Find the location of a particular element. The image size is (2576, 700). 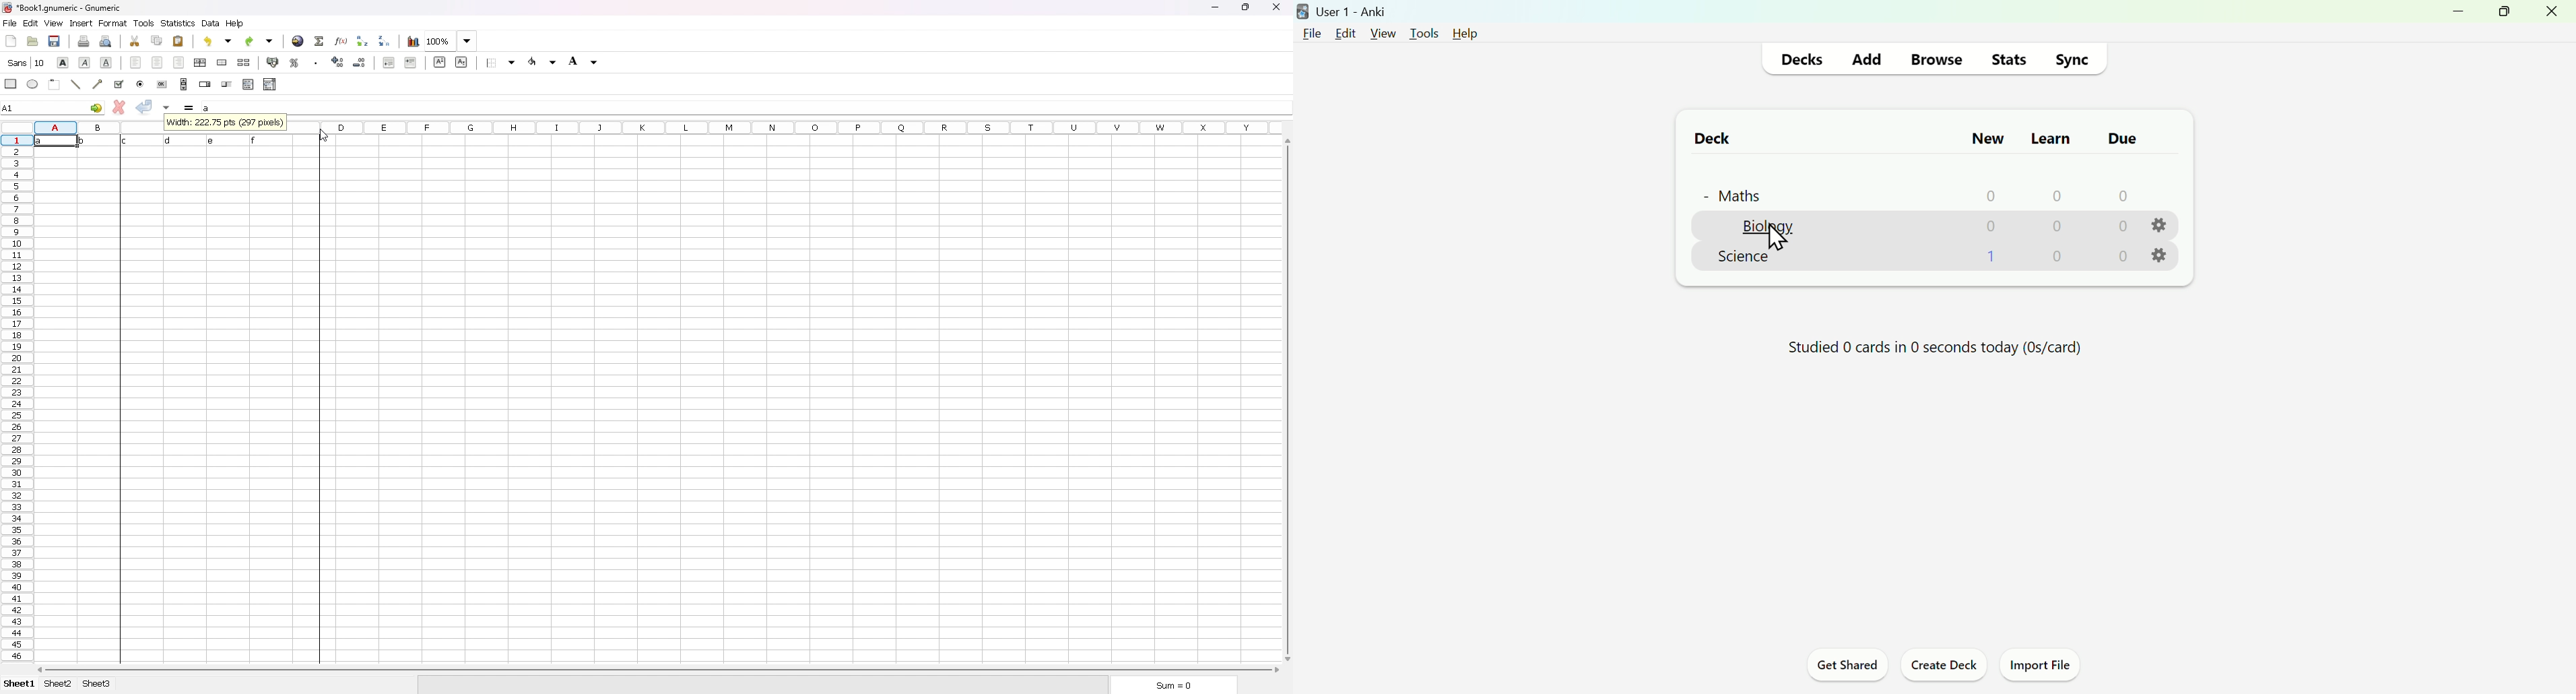

sort ascending is located at coordinates (362, 40).